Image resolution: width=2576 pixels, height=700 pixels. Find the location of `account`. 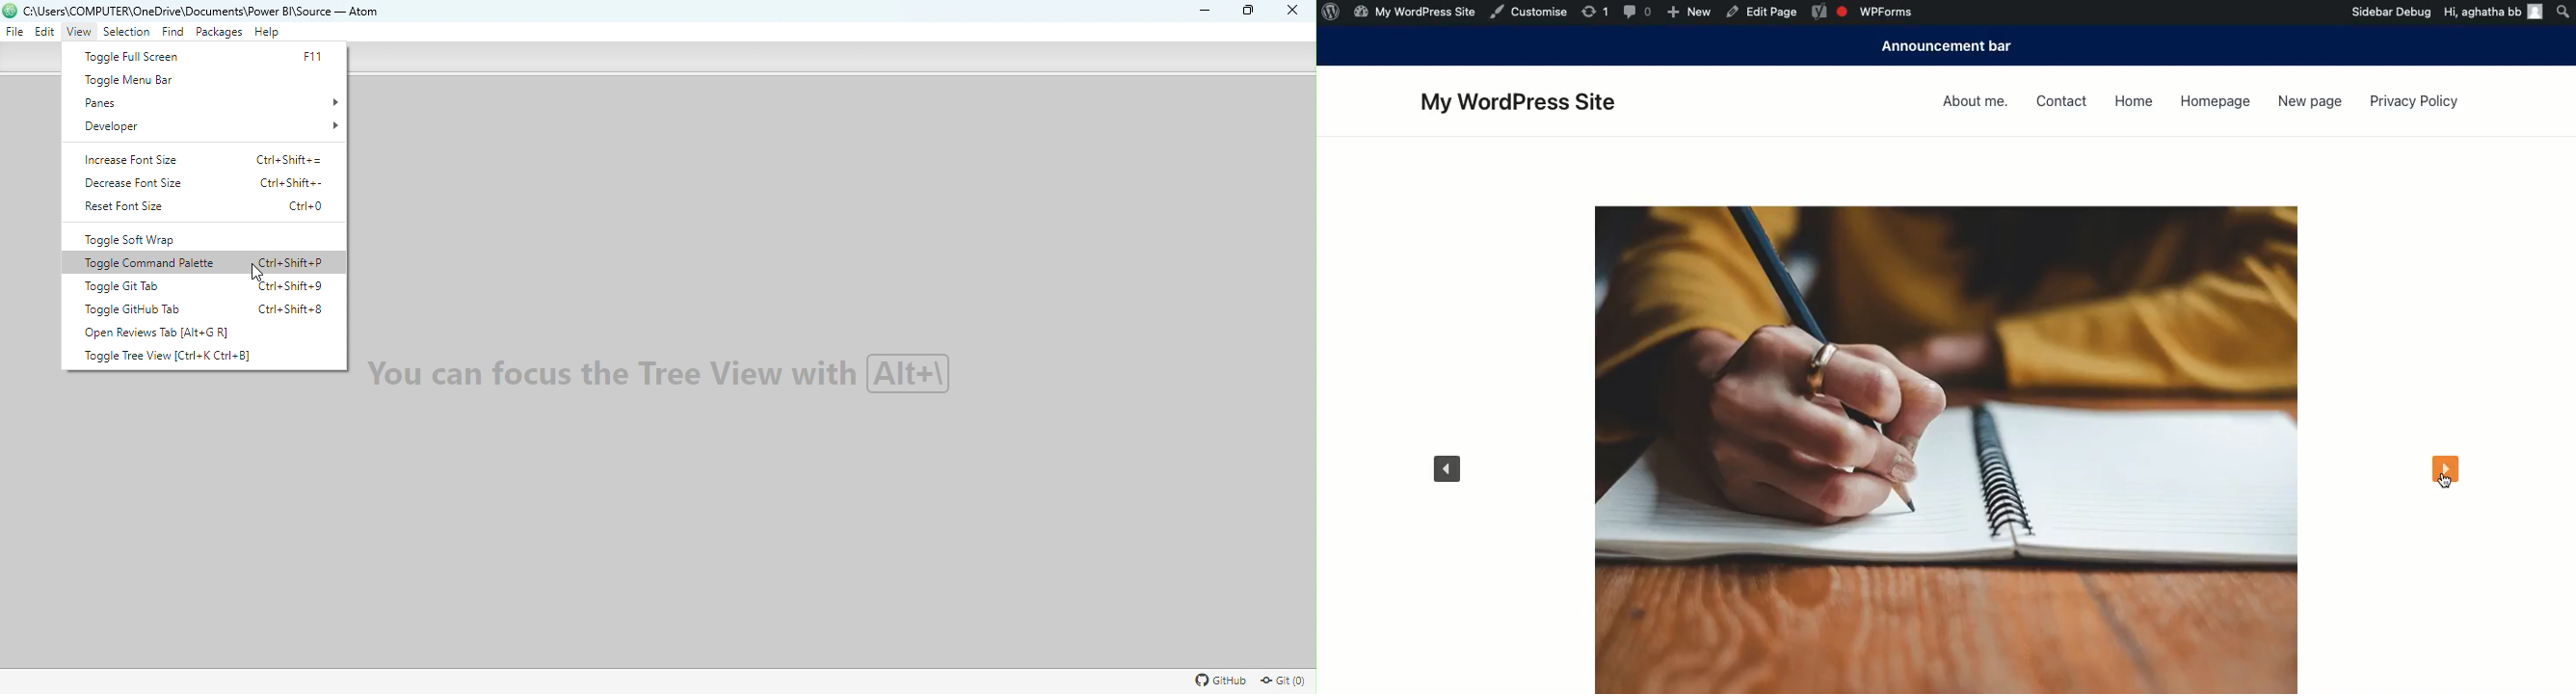

account is located at coordinates (2536, 16).